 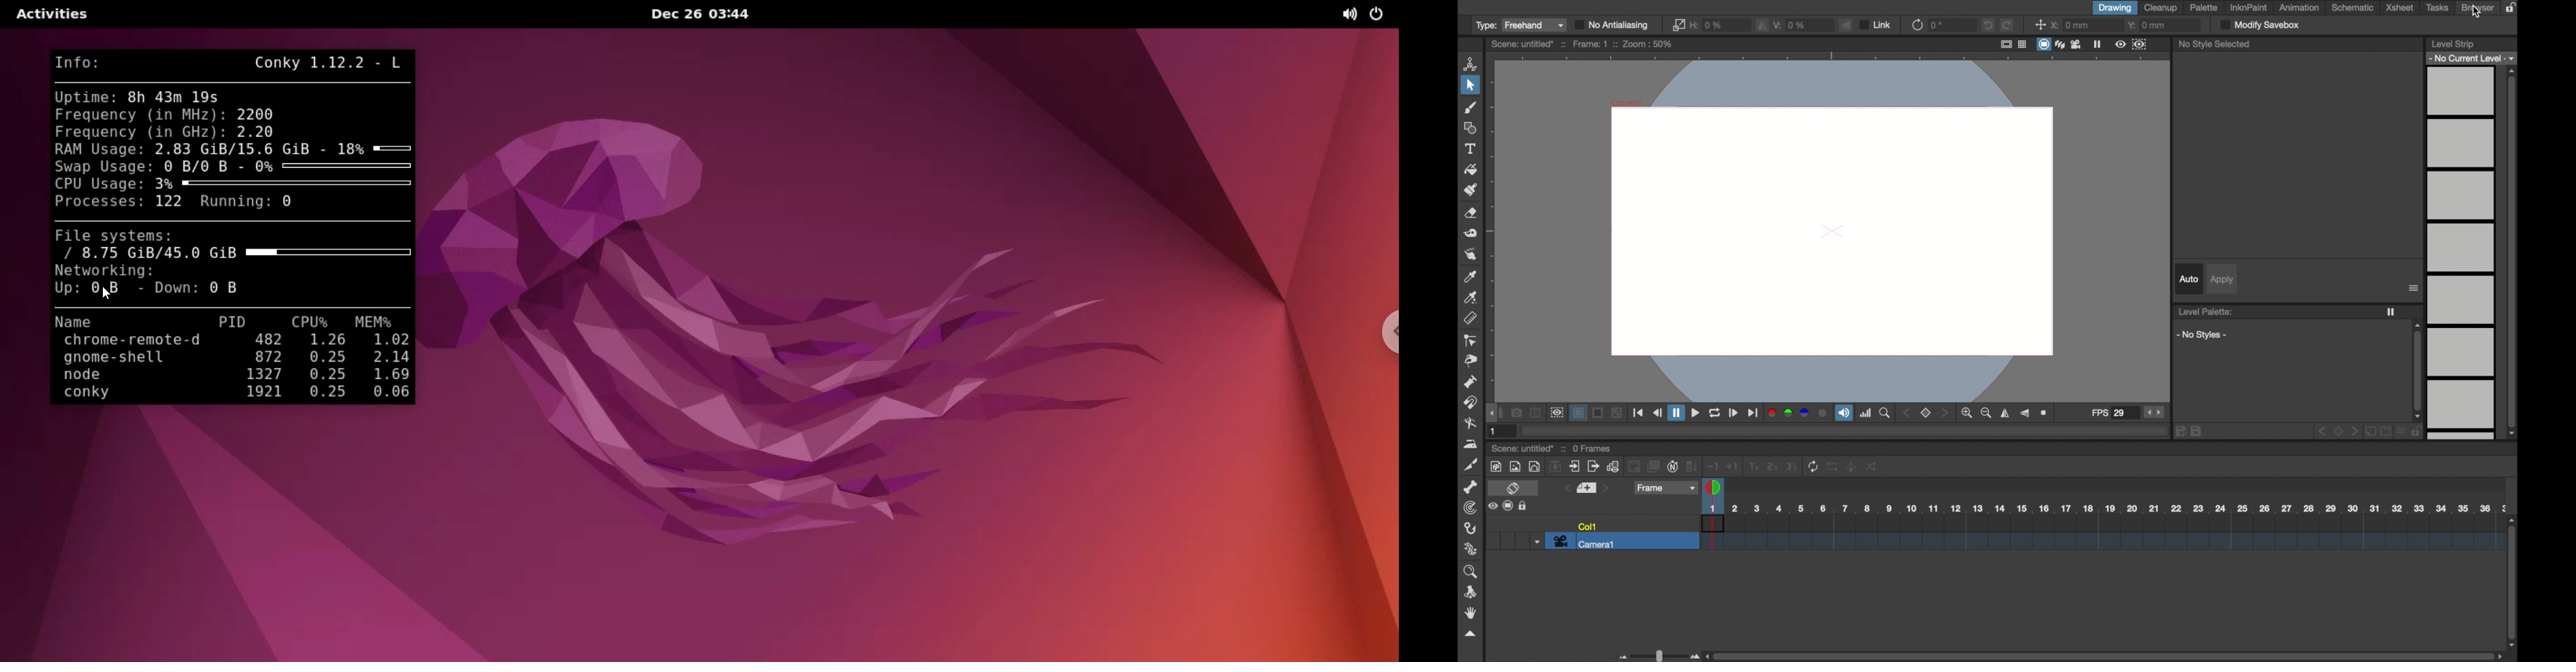 What do you see at coordinates (1916, 26) in the screenshot?
I see `refresh` at bounding box center [1916, 26].